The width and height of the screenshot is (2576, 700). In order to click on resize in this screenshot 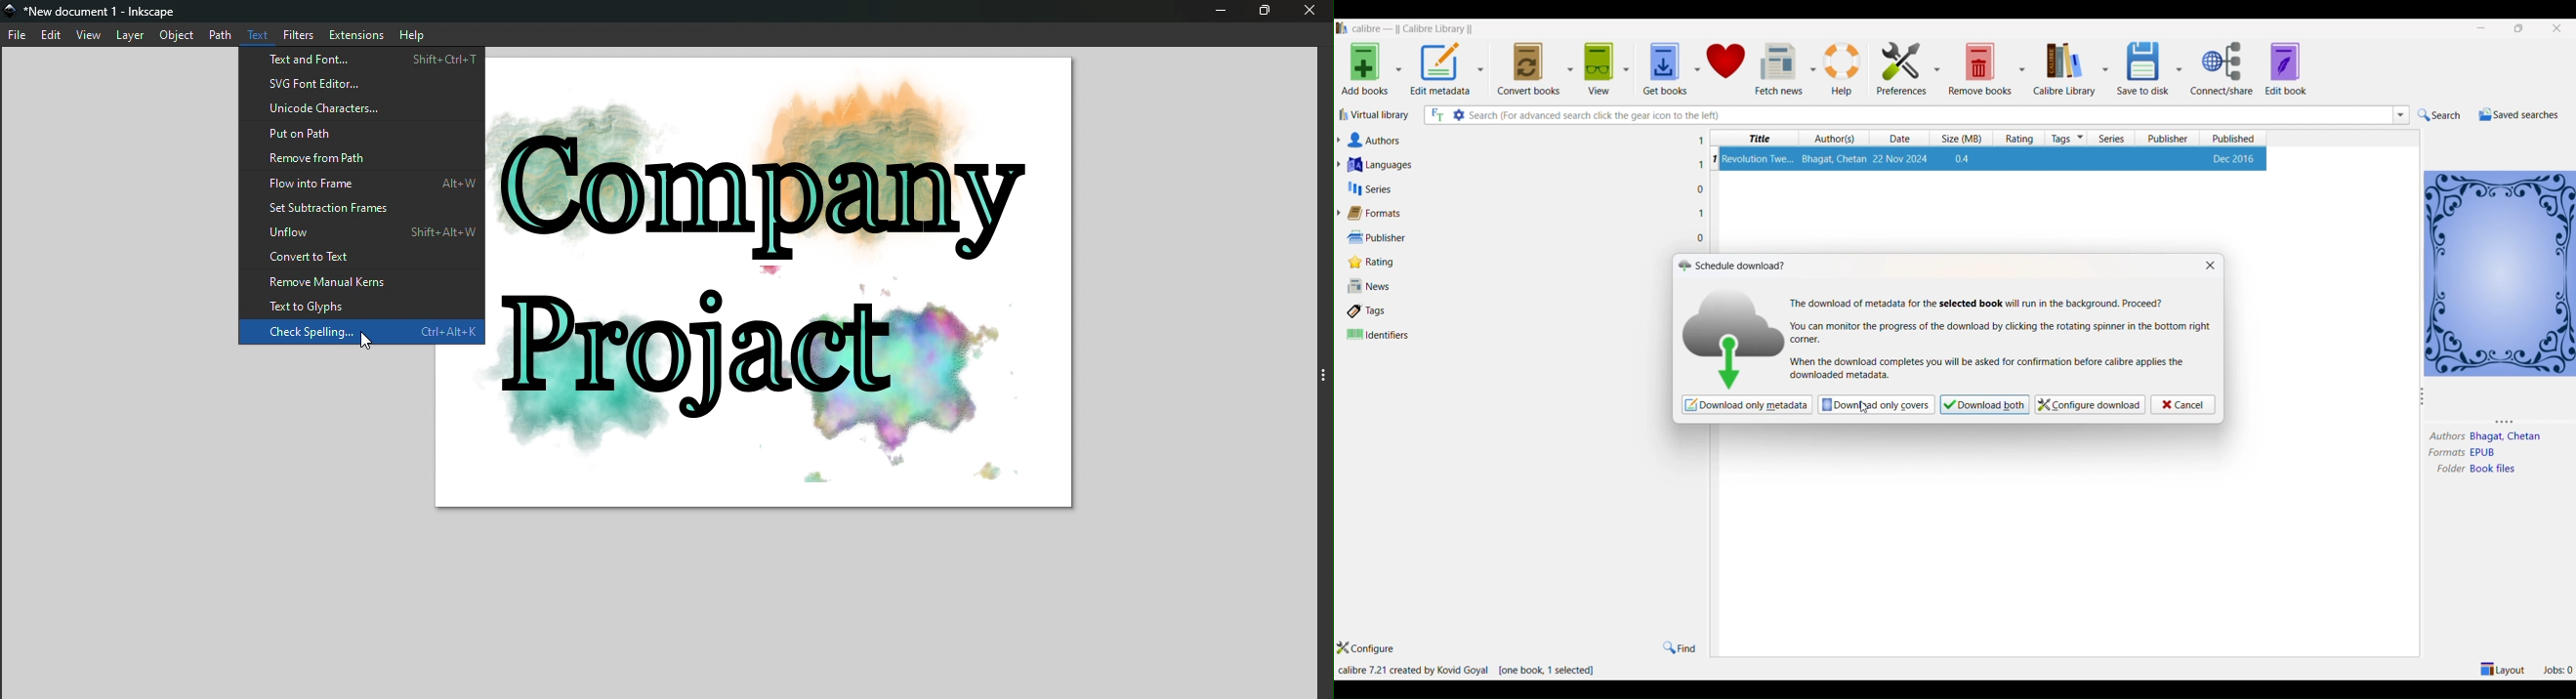, I will do `click(2511, 421)`.